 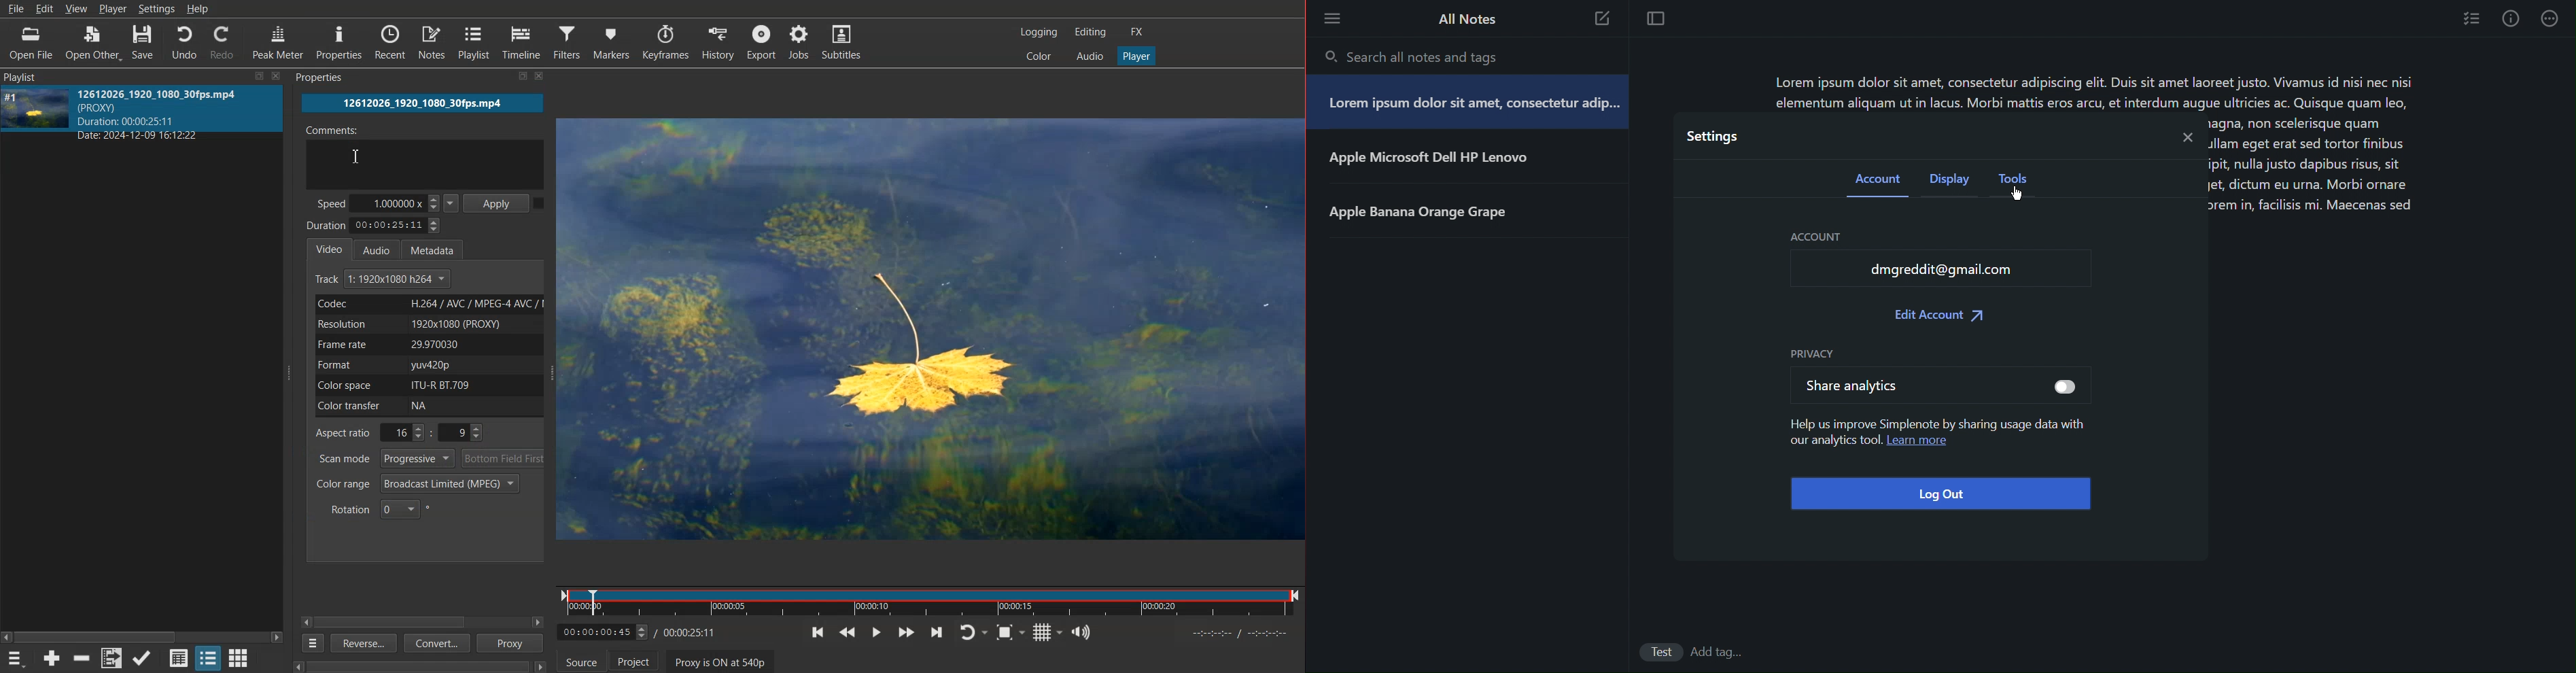 What do you see at coordinates (83, 658) in the screenshot?
I see `Remove cut` at bounding box center [83, 658].